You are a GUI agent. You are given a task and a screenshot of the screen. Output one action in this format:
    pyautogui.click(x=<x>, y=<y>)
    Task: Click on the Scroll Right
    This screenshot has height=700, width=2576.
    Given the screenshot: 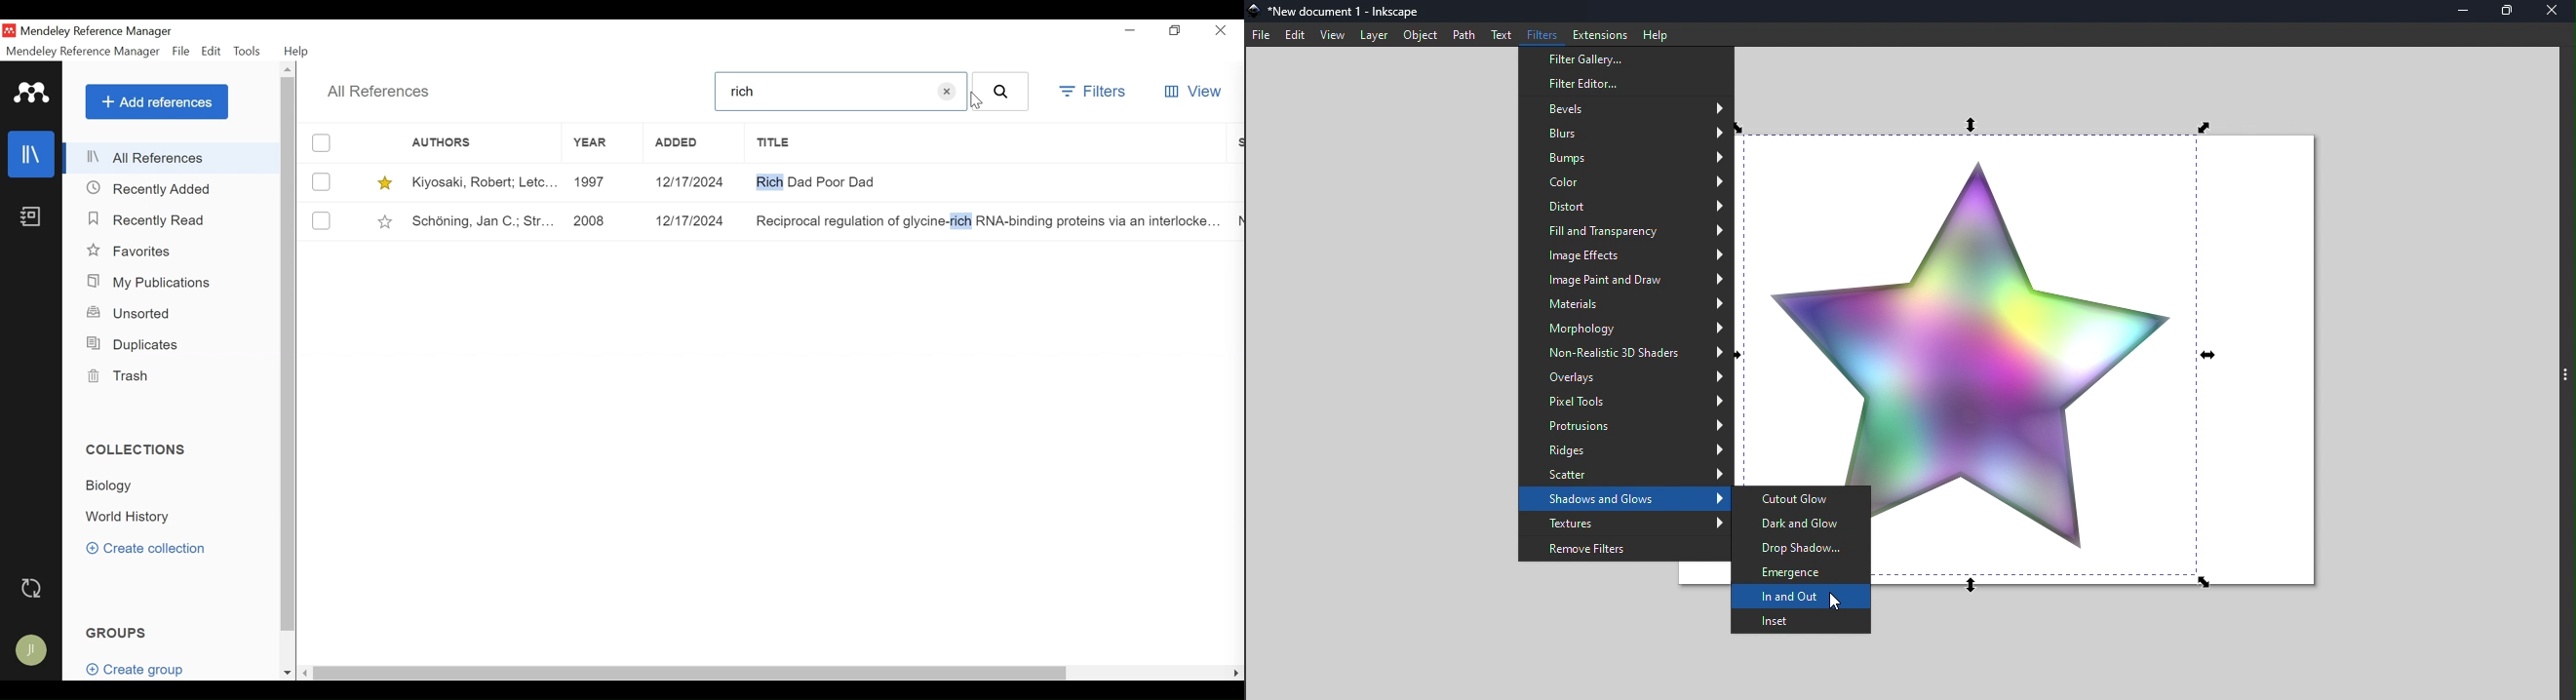 What is the action you would take?
    pyautogui.click(x=1234, y=674)
    